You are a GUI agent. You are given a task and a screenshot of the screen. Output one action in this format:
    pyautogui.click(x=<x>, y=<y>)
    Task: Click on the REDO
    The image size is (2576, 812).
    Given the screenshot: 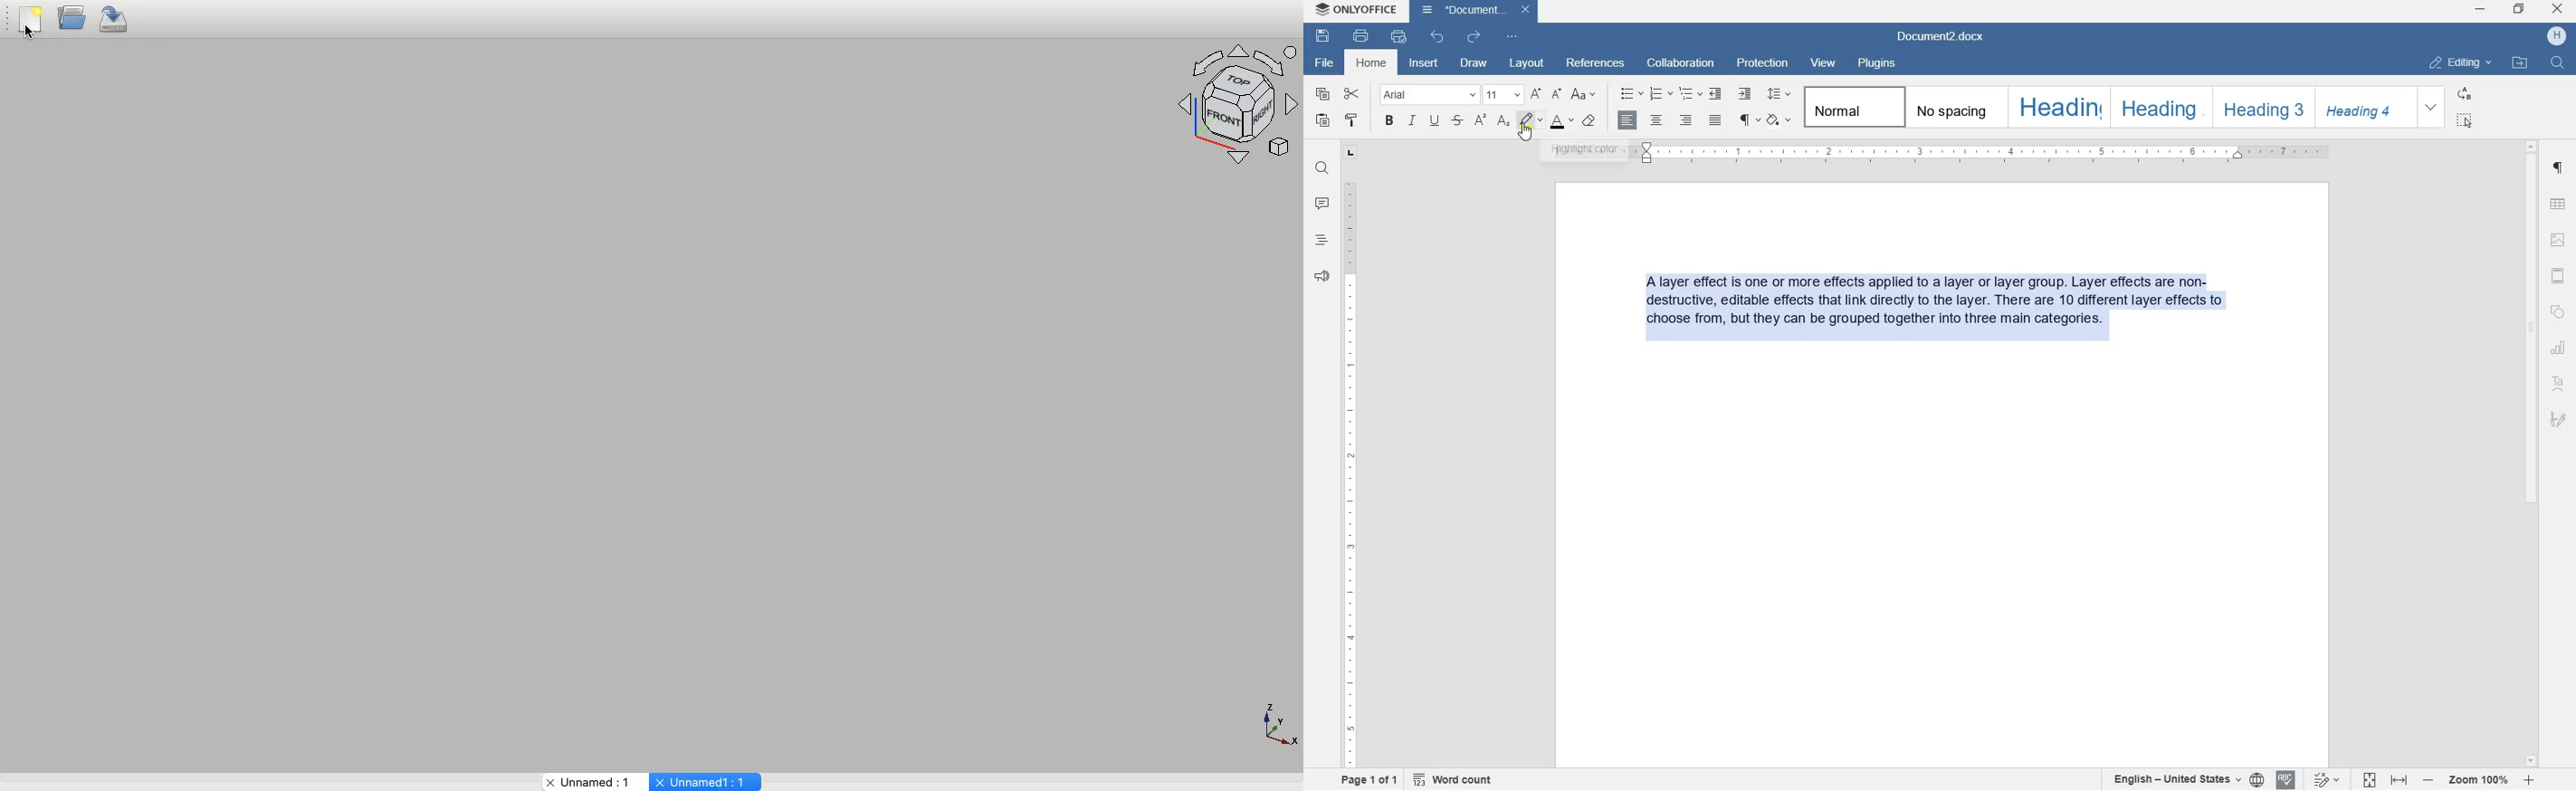 What is the action you would take?
    pyautogui.click(x=1474, y=39)
    